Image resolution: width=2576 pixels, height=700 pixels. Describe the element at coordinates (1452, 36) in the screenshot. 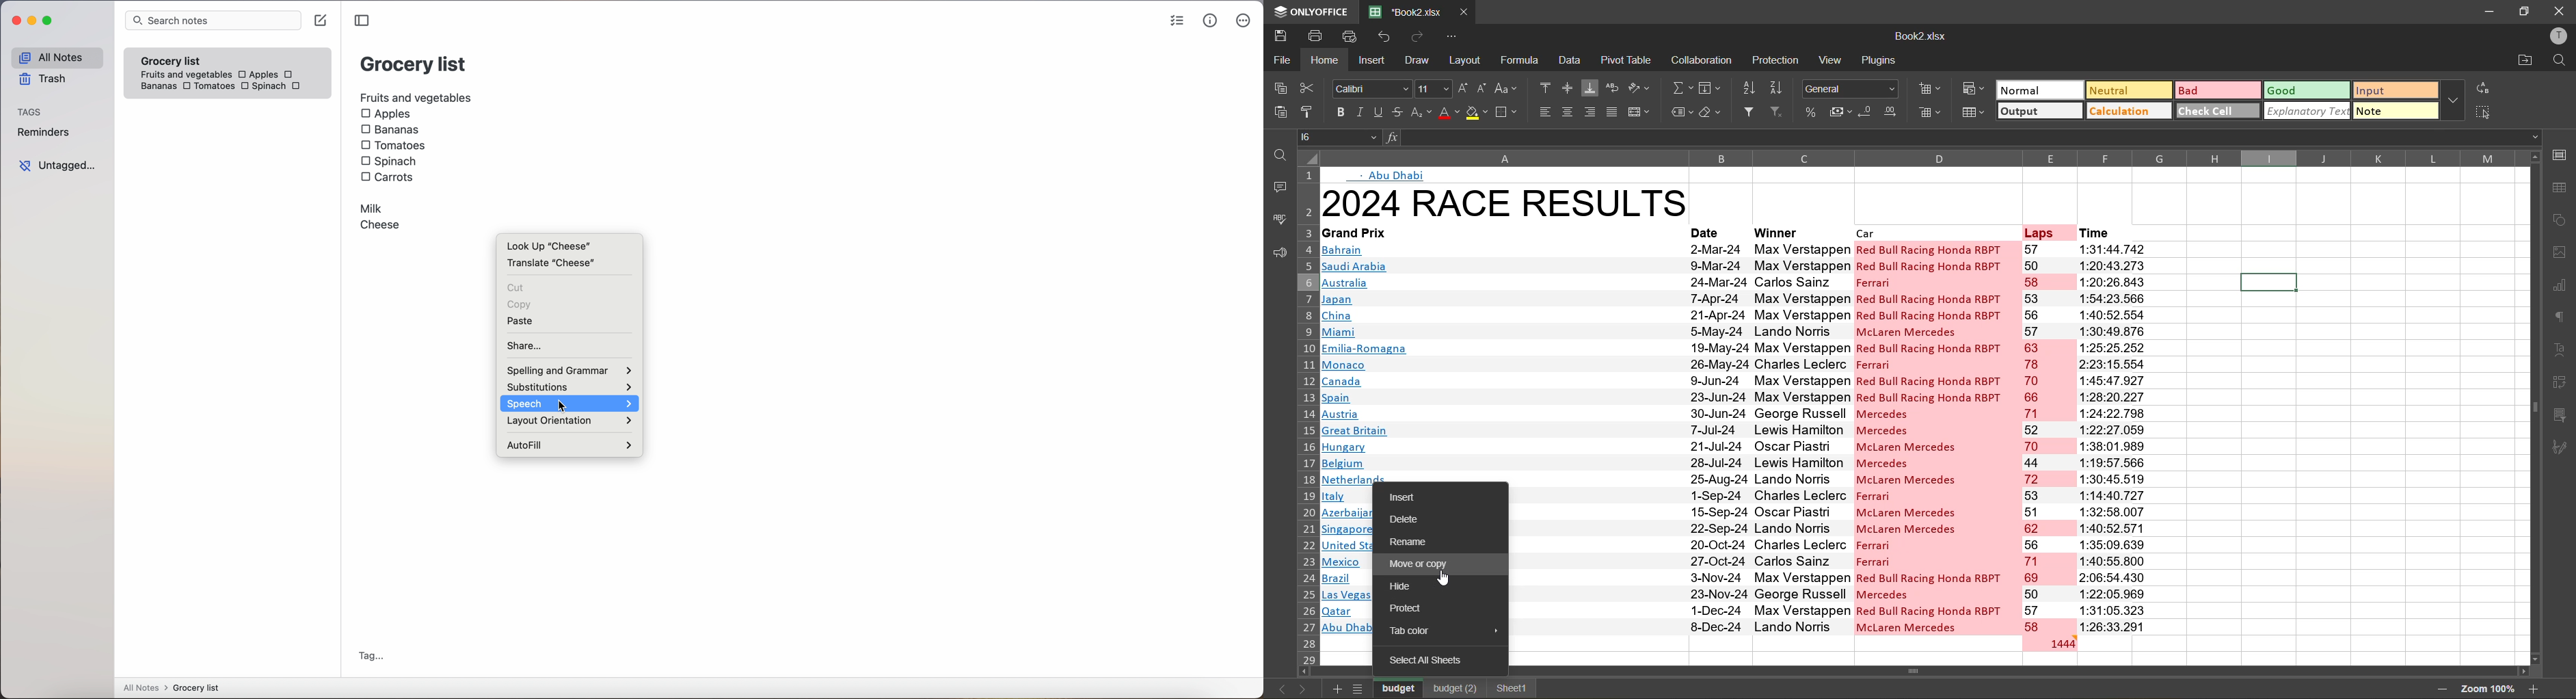

I see `customize quick access toolbar` at that location.